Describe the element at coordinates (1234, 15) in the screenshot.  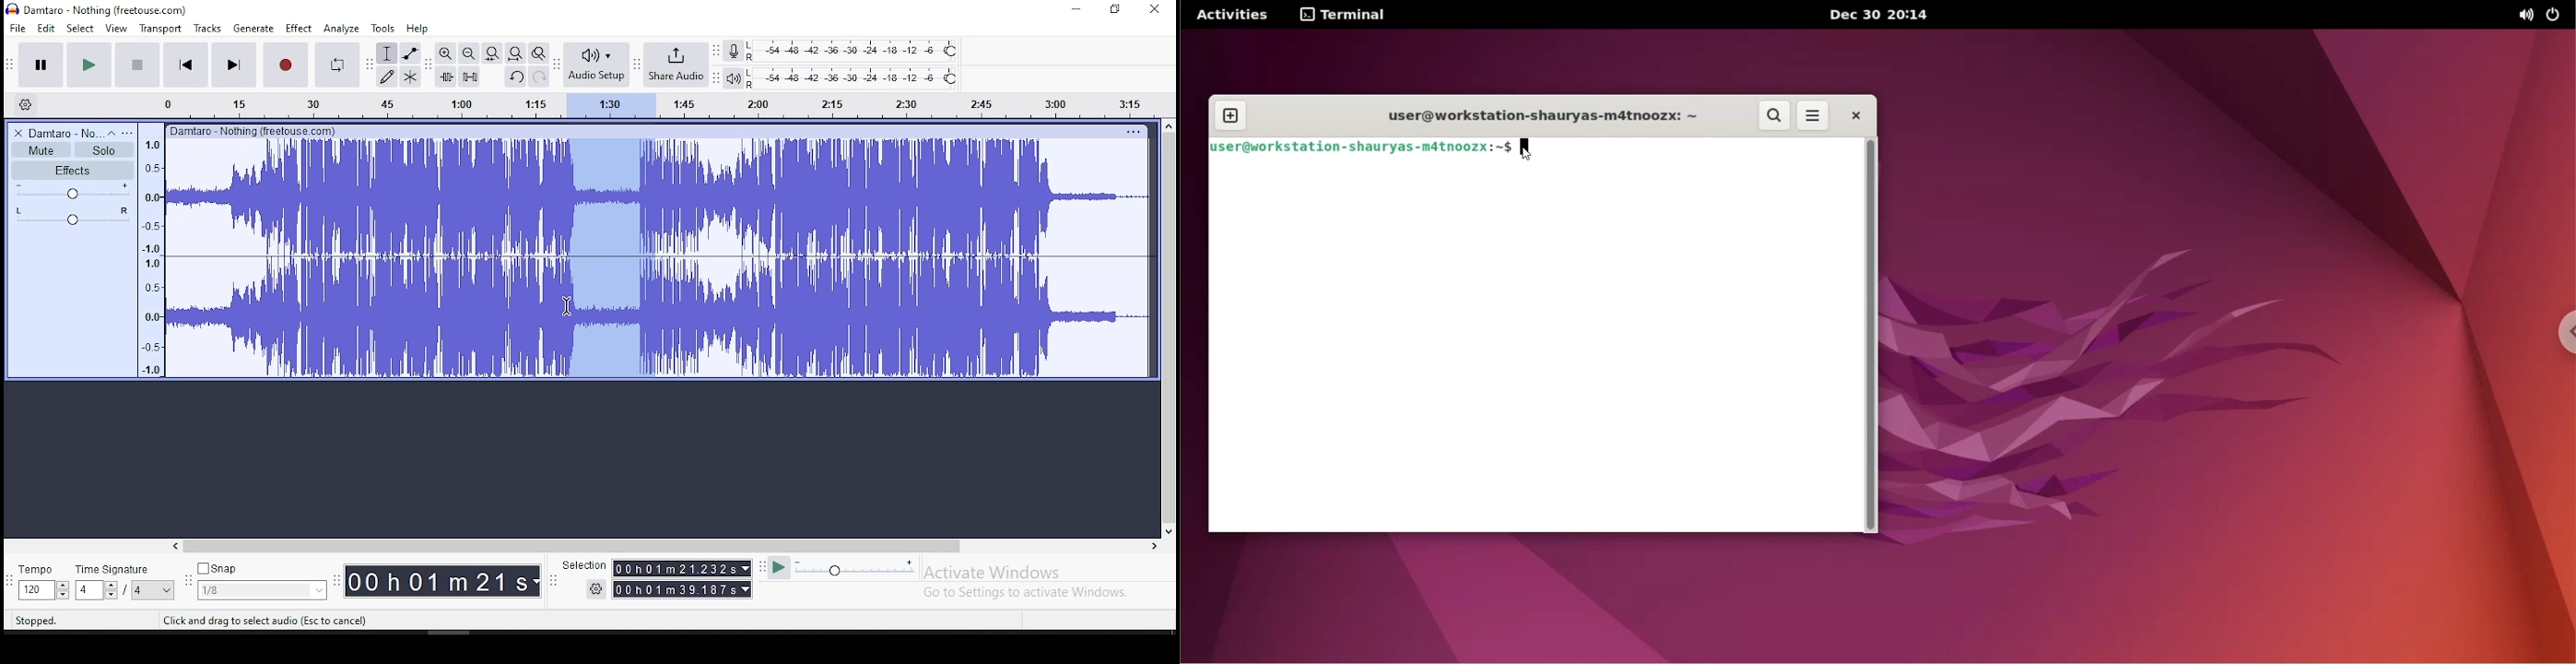
I see `Activities` at that location.